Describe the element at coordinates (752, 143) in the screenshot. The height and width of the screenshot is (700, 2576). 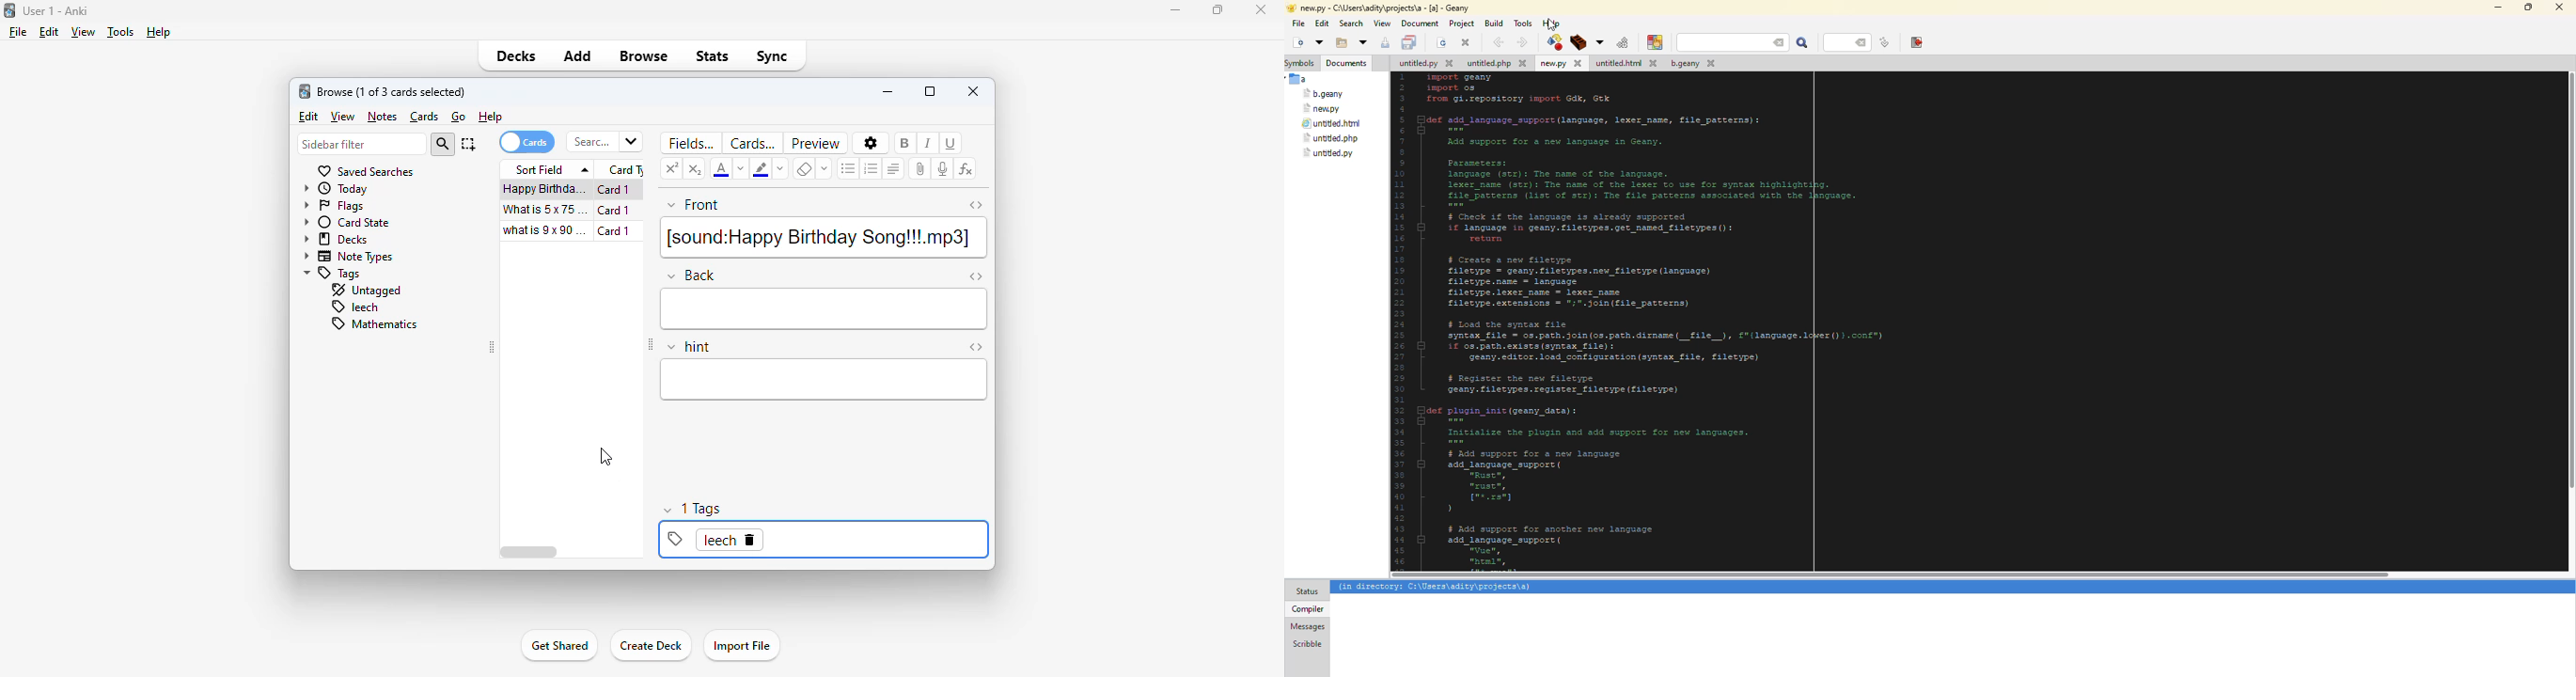
I see `cards` at that location.